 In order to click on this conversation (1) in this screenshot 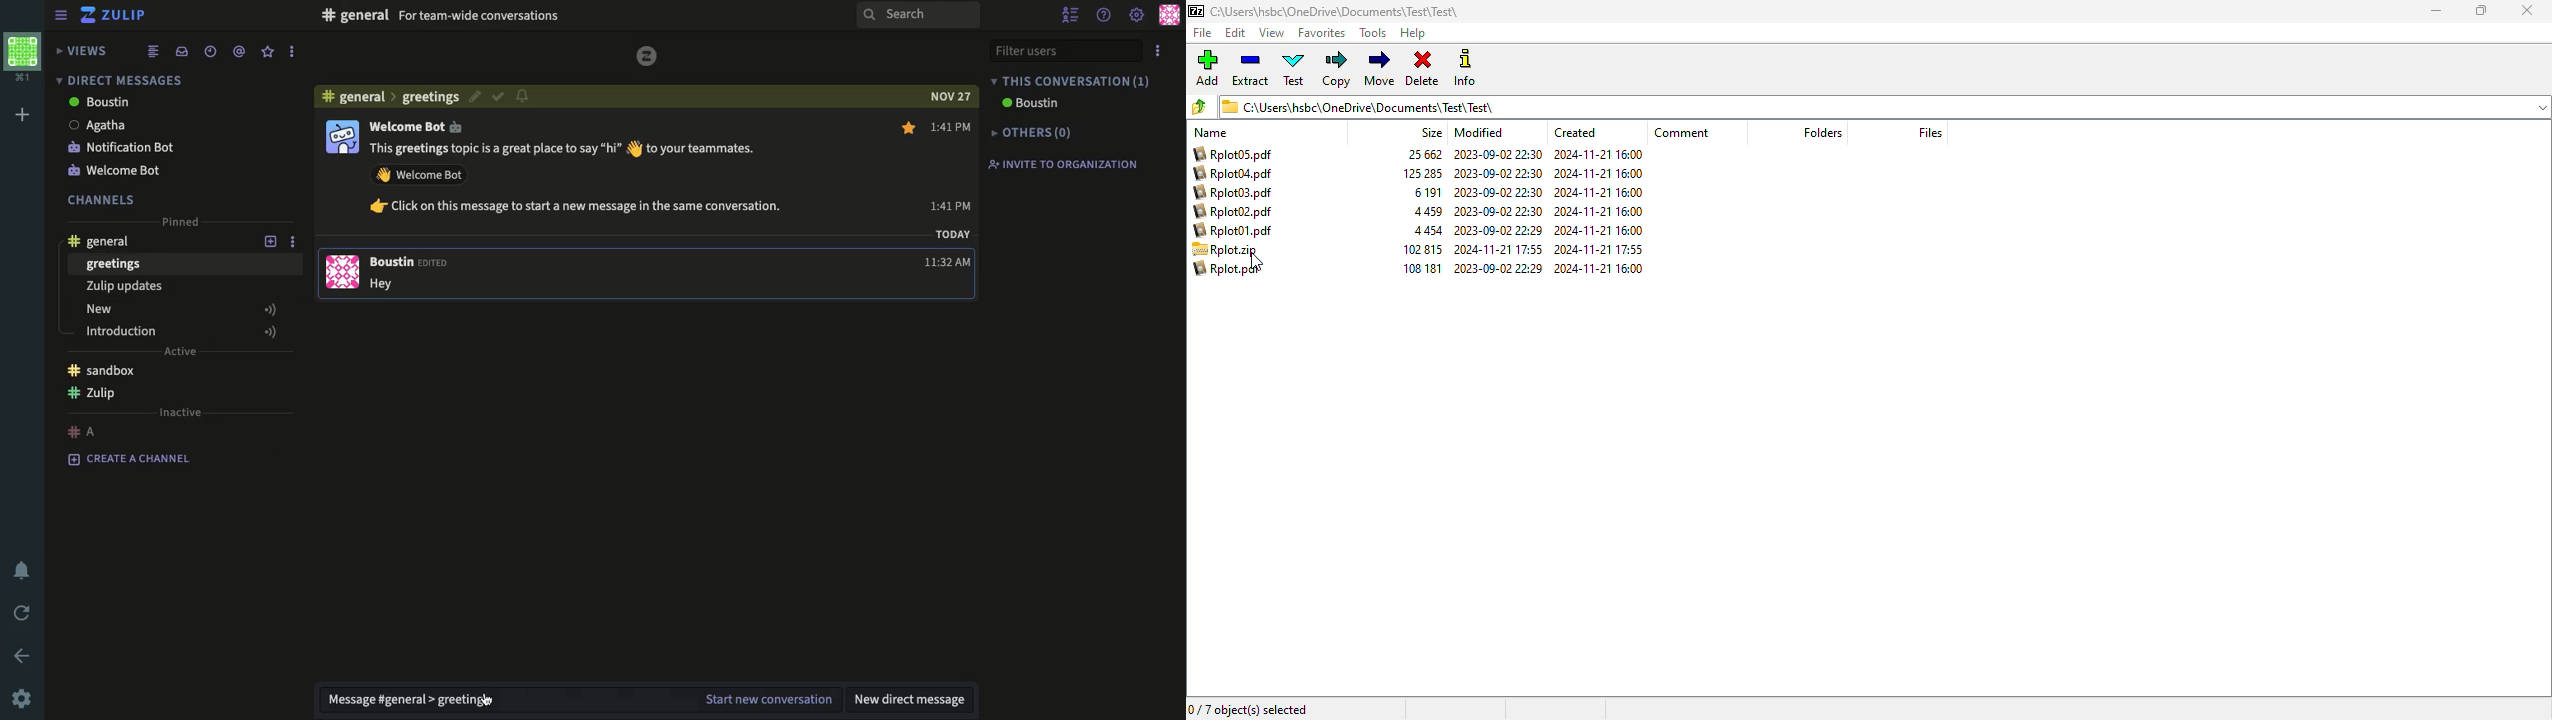, I will do `click(1071, 81)`.